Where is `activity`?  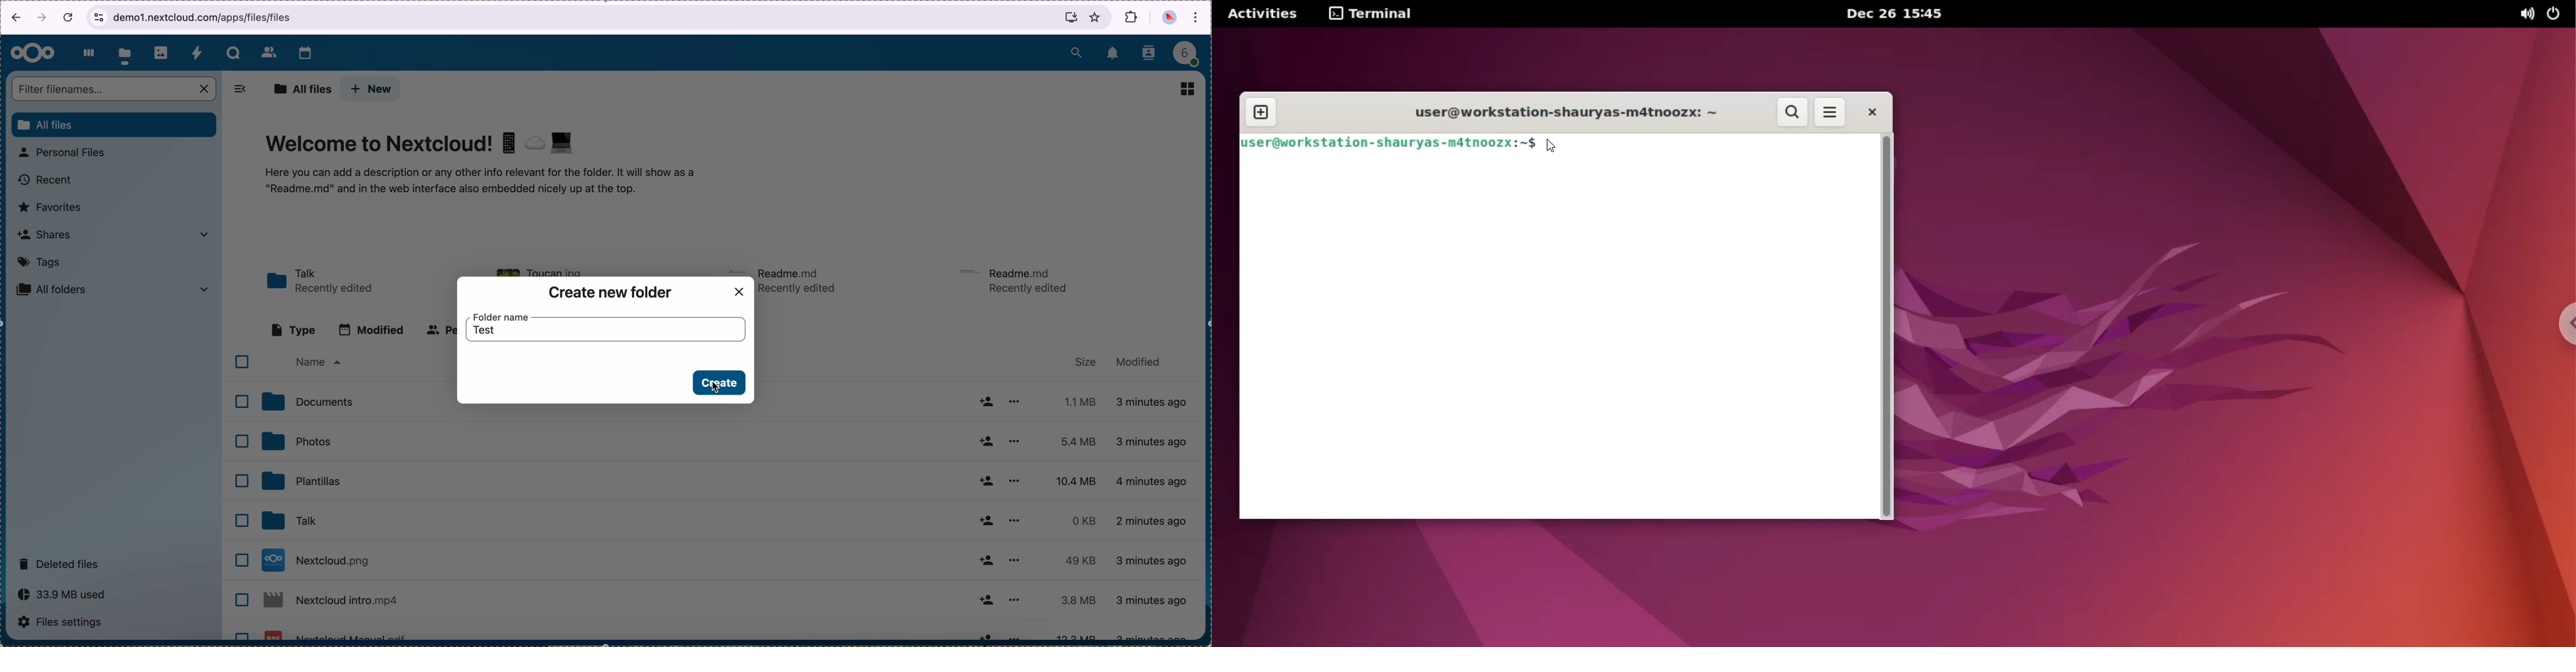
activity is located at coordinates (197, 52).